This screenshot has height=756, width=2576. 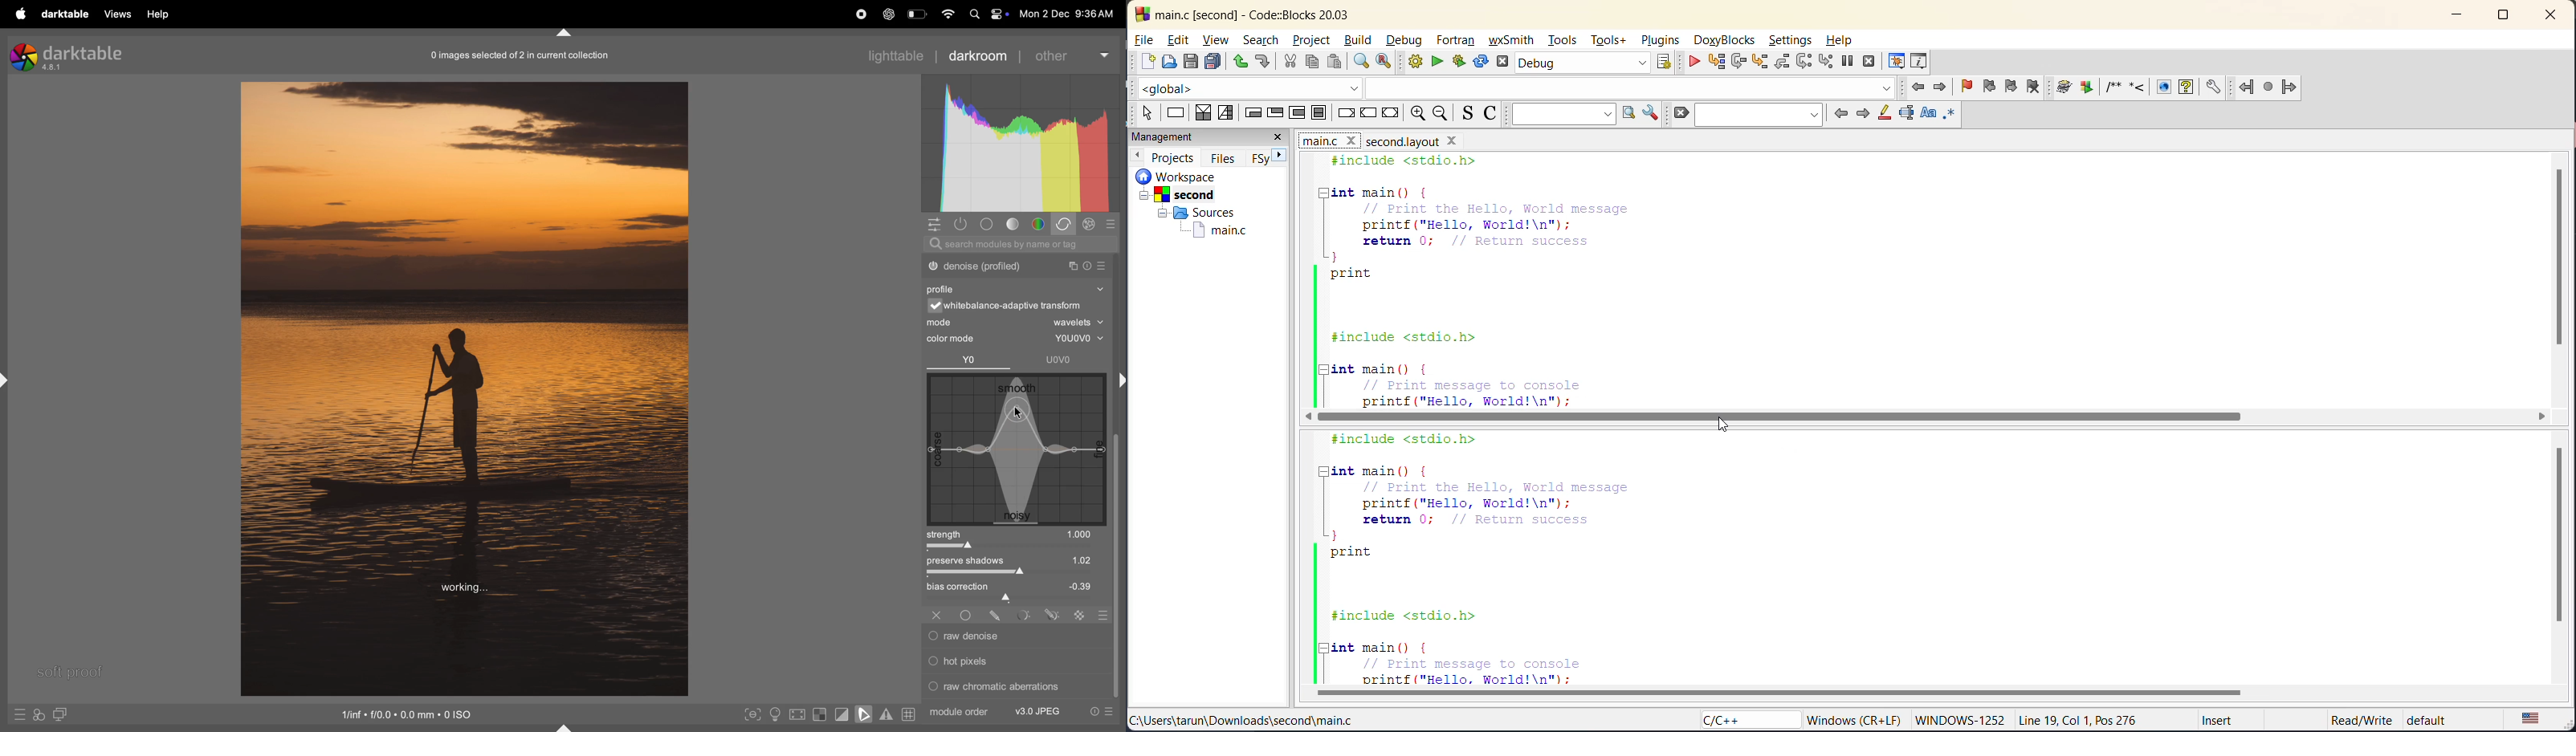 I want to click on step into, so click(x=1763, y=63).